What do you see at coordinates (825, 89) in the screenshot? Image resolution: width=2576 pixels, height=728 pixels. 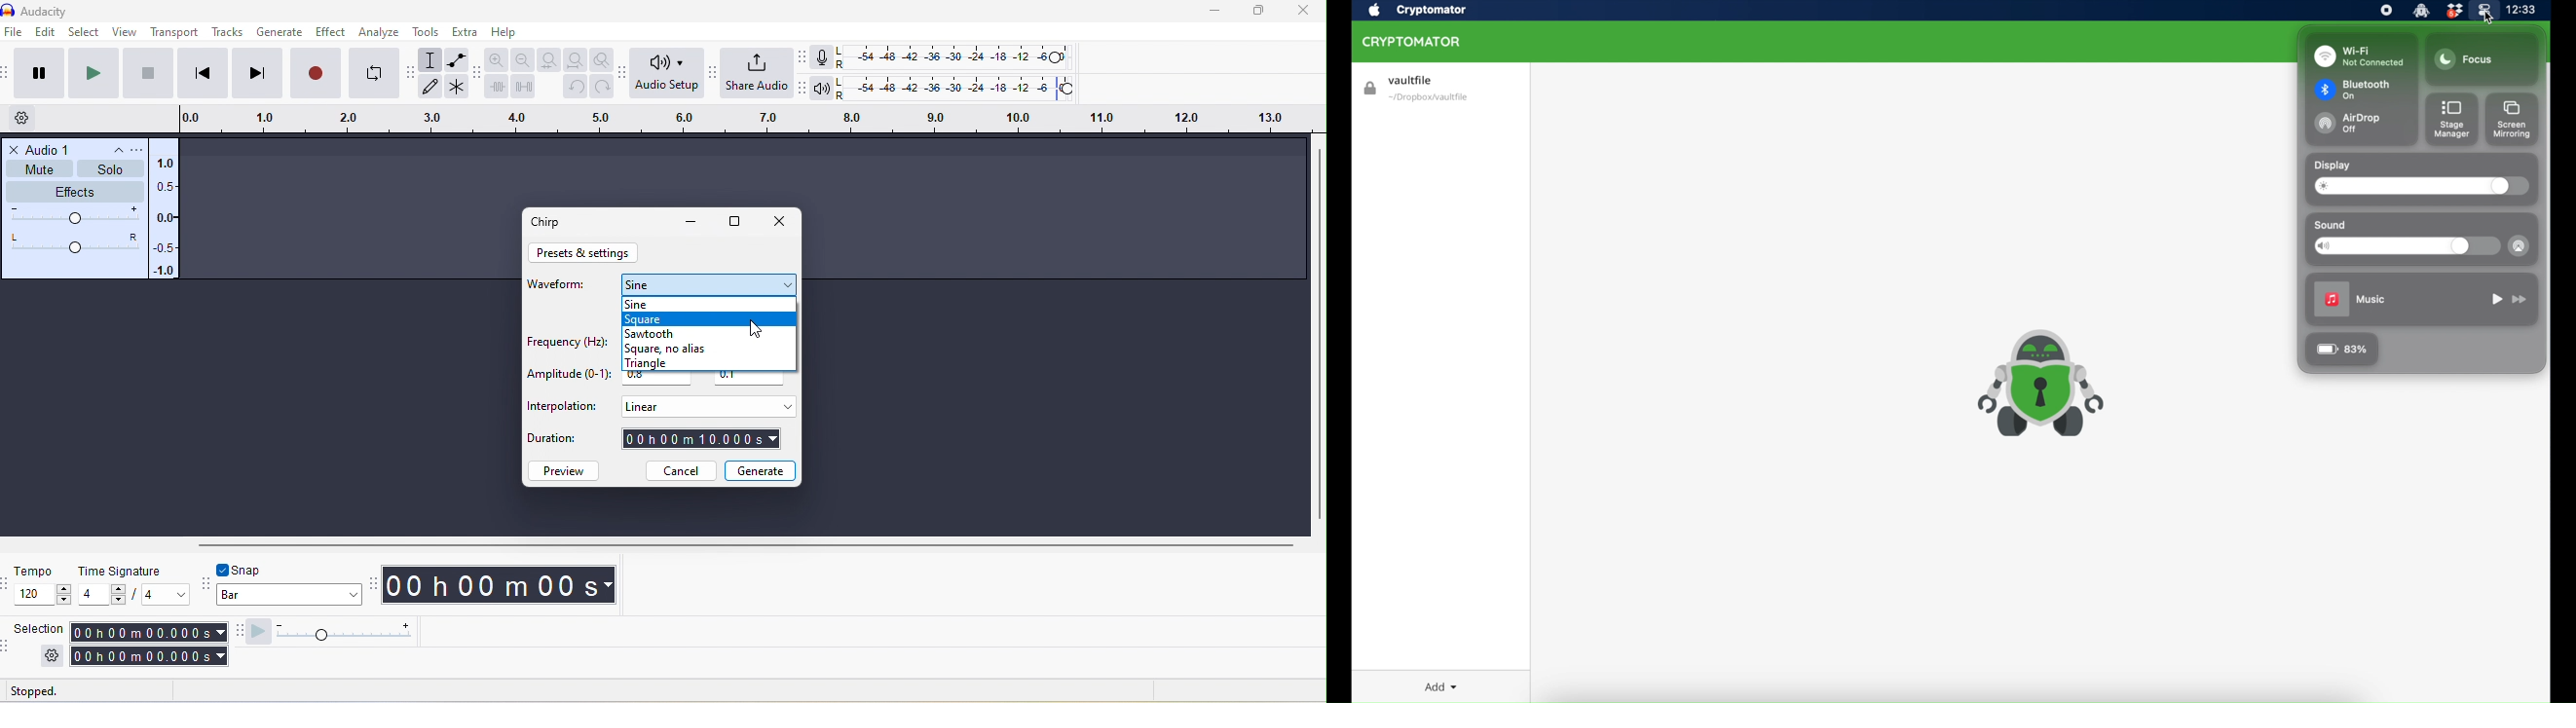 I see `playback meter` at bounding box center [825, 89].